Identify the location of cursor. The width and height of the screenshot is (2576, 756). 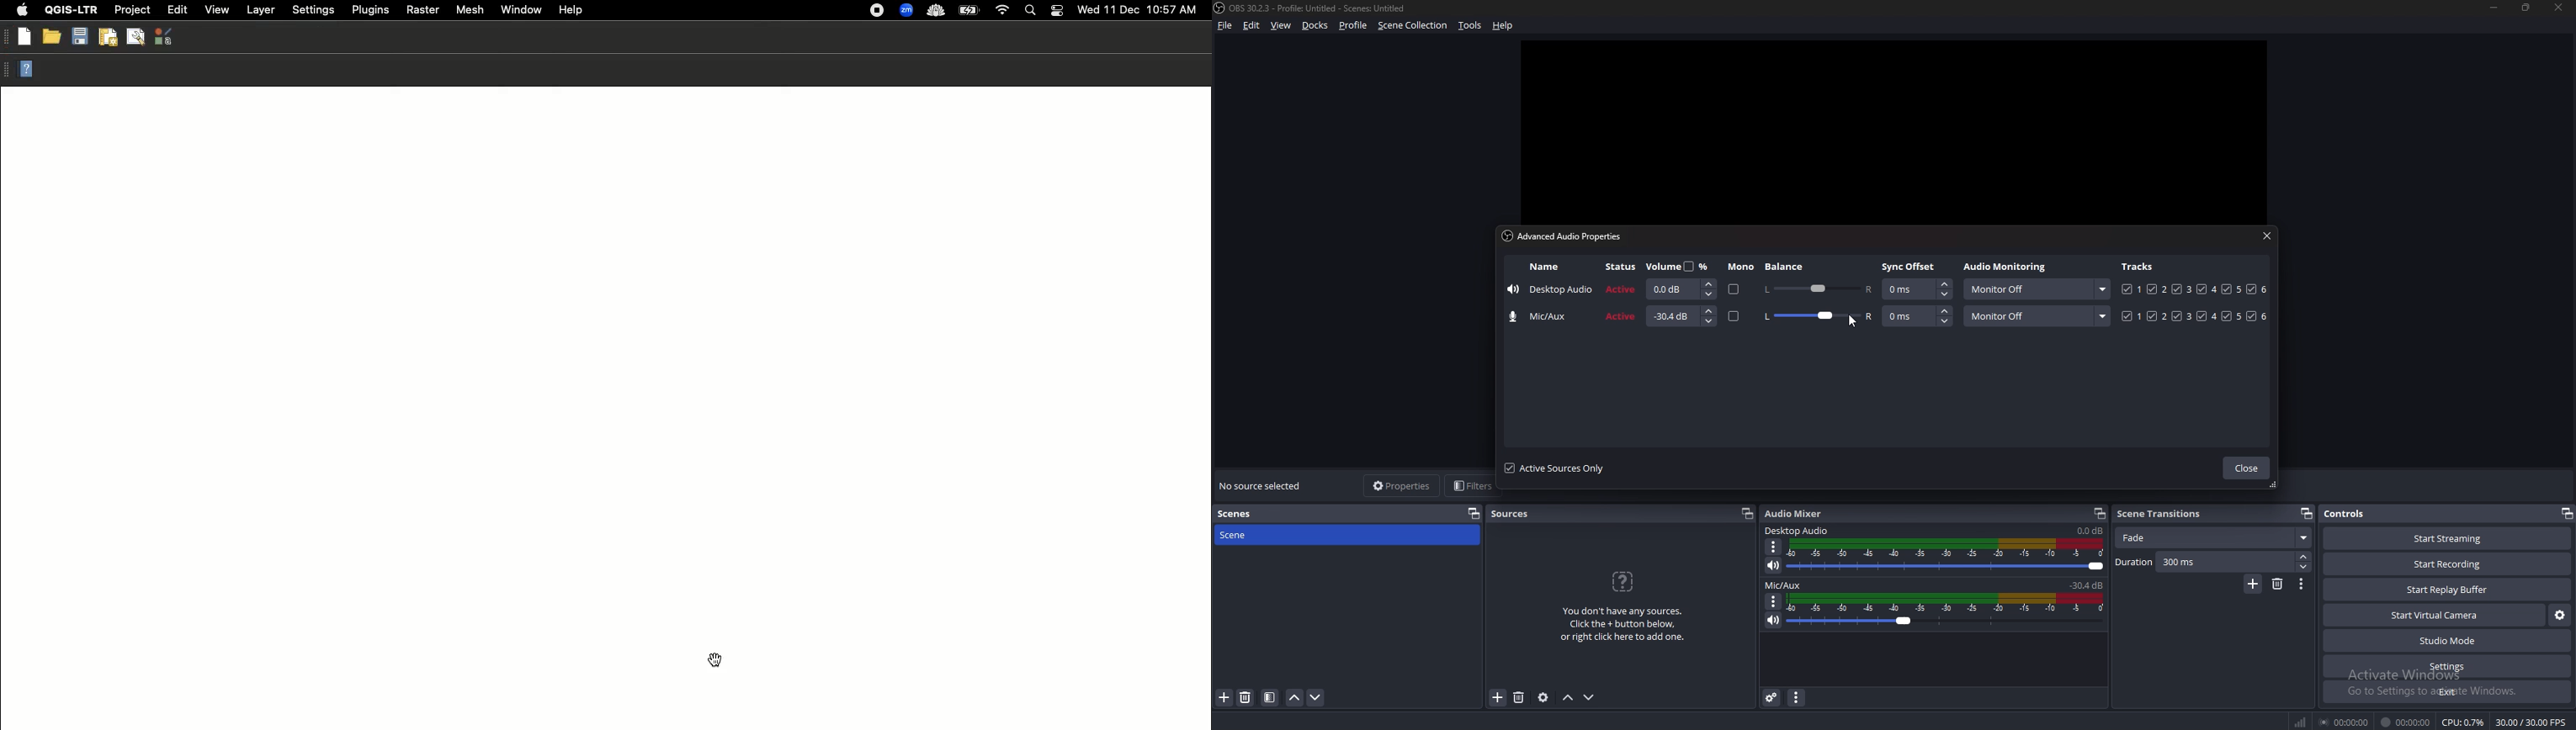
(1853, 322).